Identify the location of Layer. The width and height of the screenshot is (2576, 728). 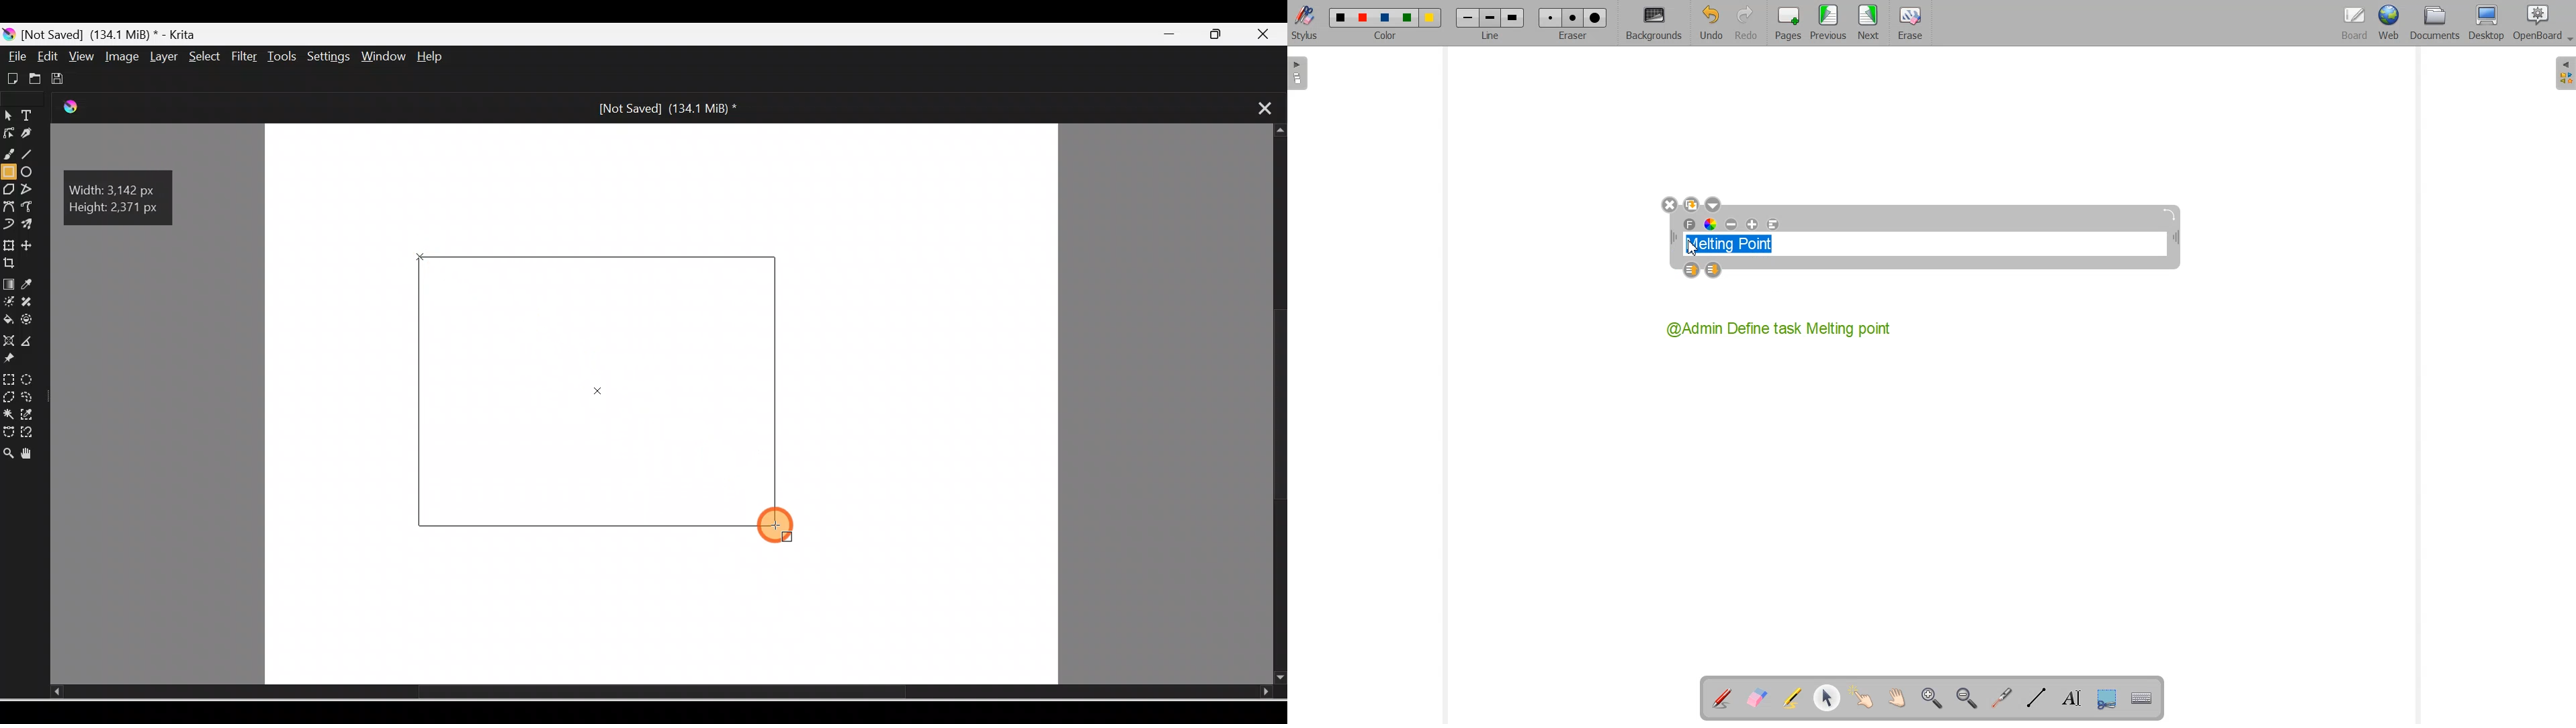
(161, 57).